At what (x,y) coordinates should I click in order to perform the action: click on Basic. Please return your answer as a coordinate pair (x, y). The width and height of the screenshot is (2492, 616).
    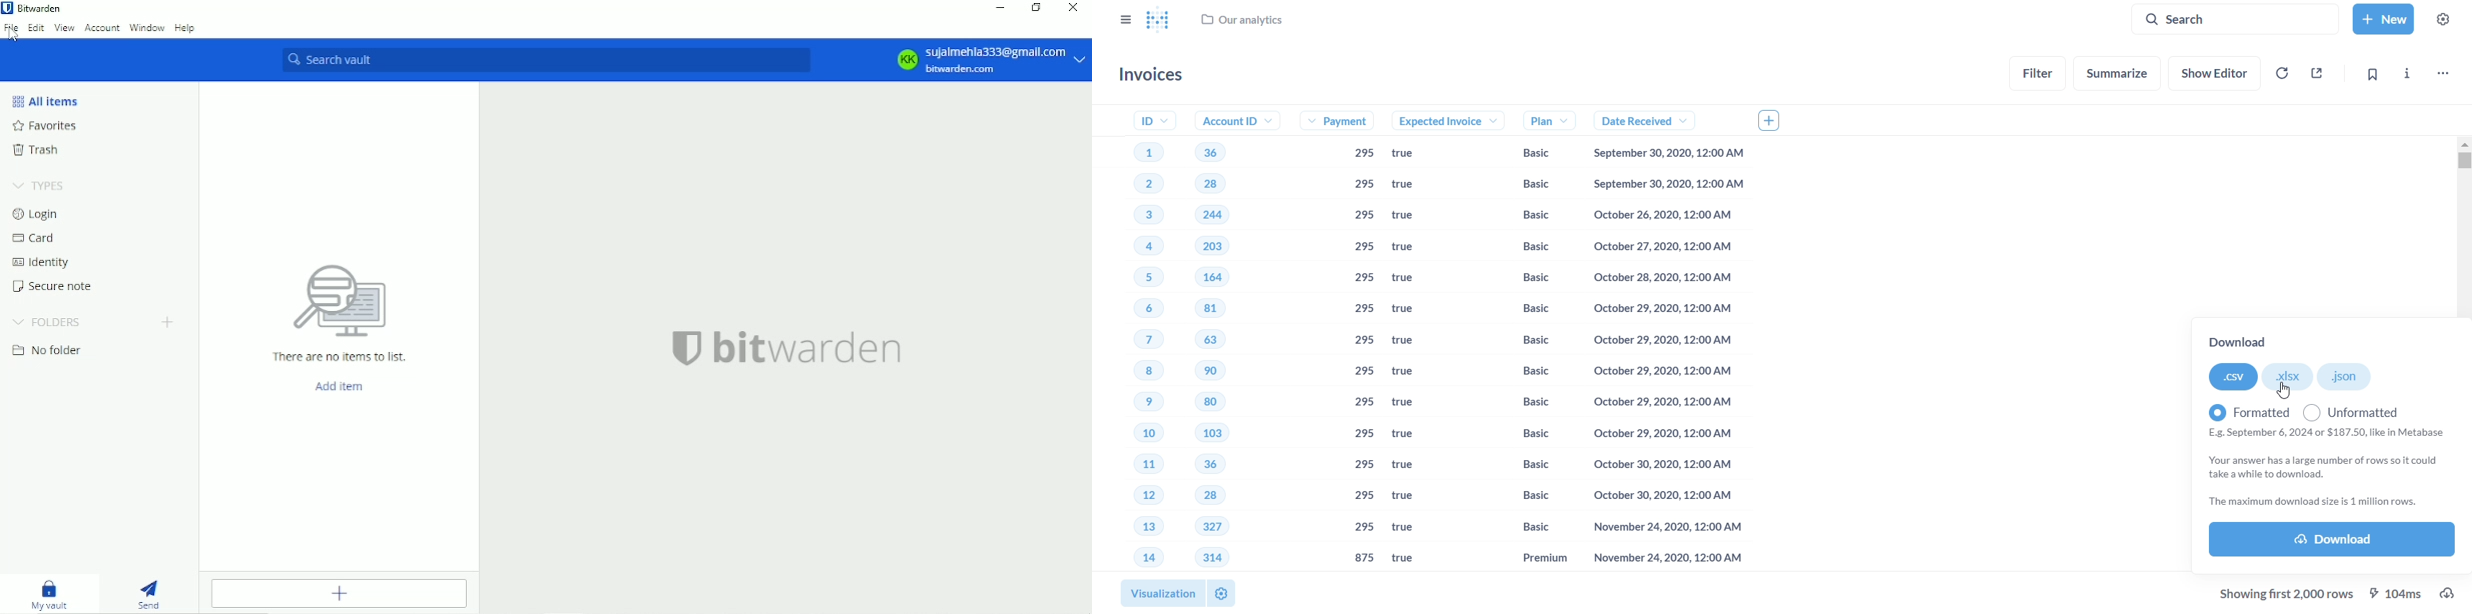
    Looking at the image, I should click on (1530, 339).